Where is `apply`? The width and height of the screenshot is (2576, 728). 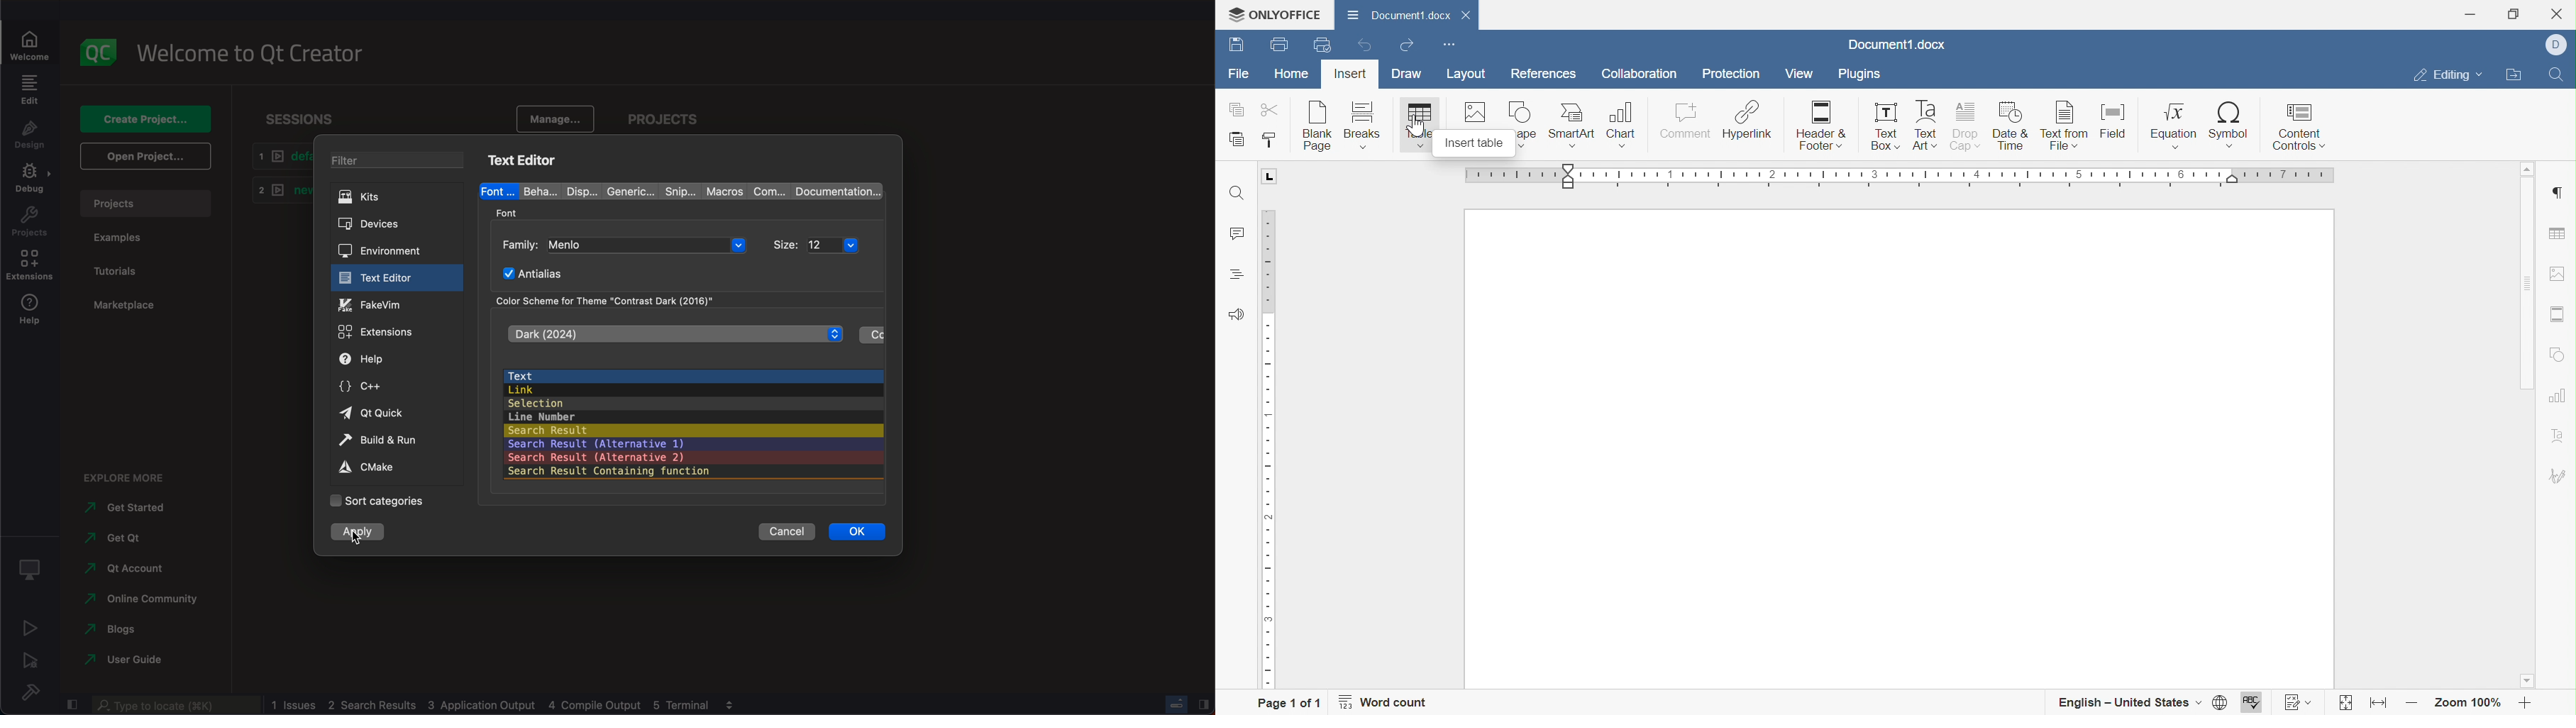 apply is located at coordinates (356, 533).